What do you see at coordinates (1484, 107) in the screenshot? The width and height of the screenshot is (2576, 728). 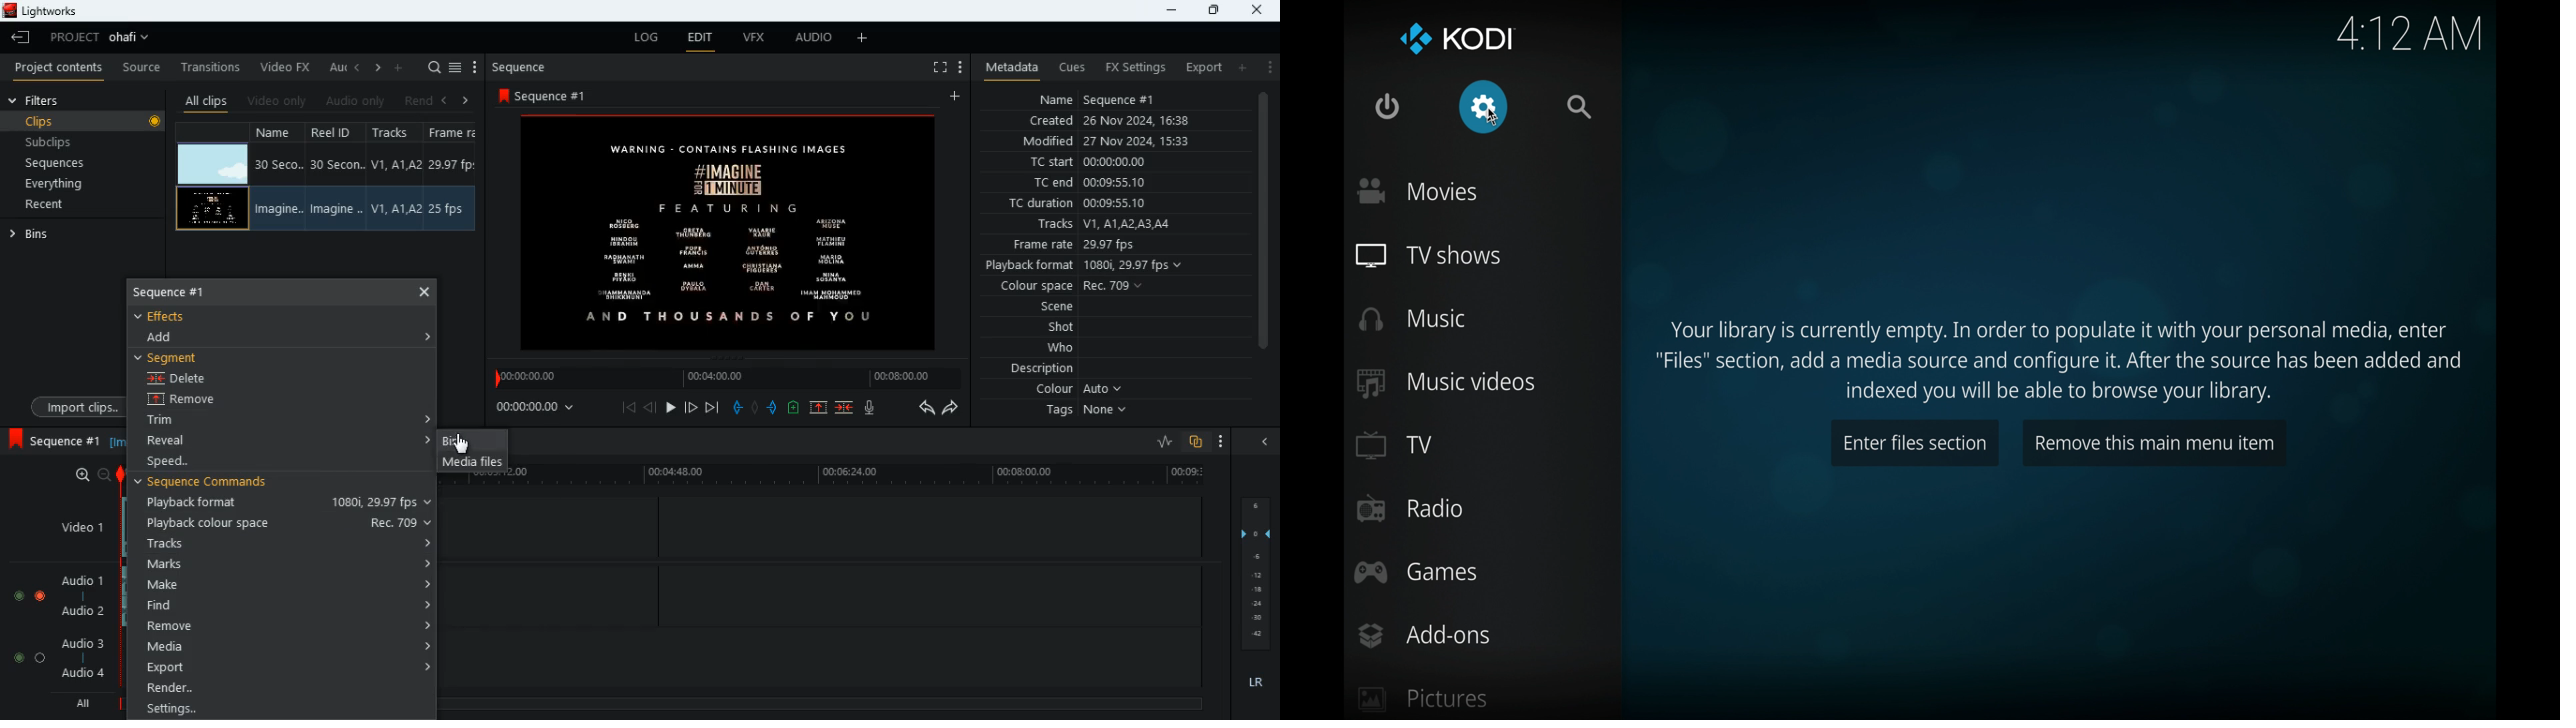 I see `settings` at bounding box center [1484, 107].